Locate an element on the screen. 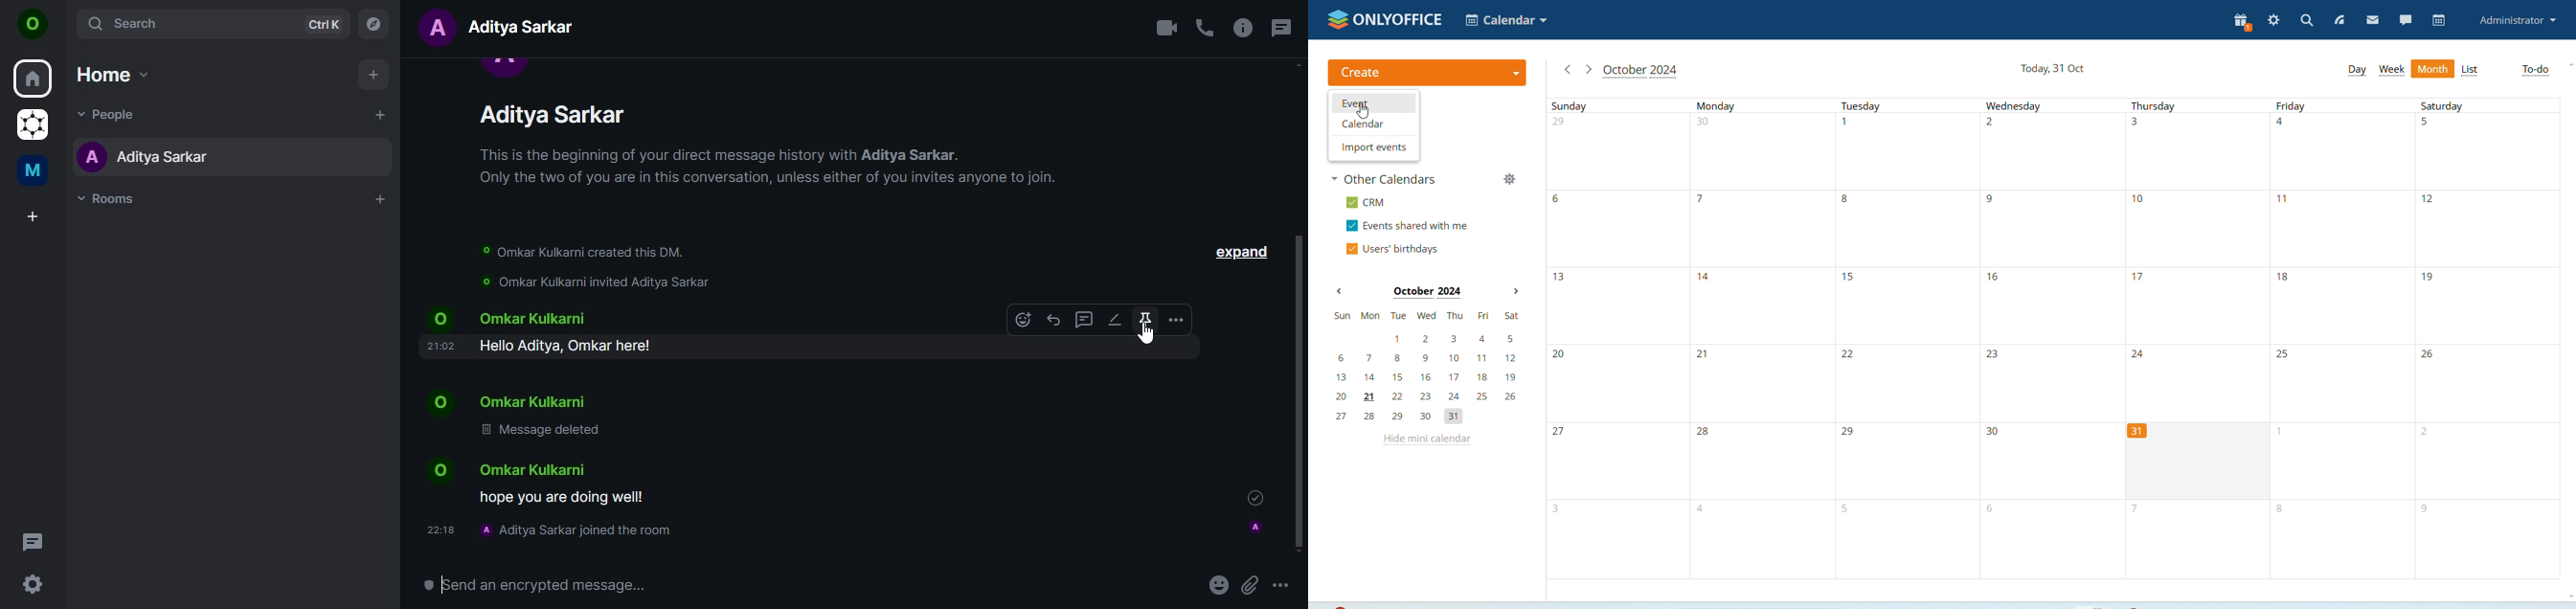 The image size is (2576, 616). profile is located at coordinates (1263, 527).